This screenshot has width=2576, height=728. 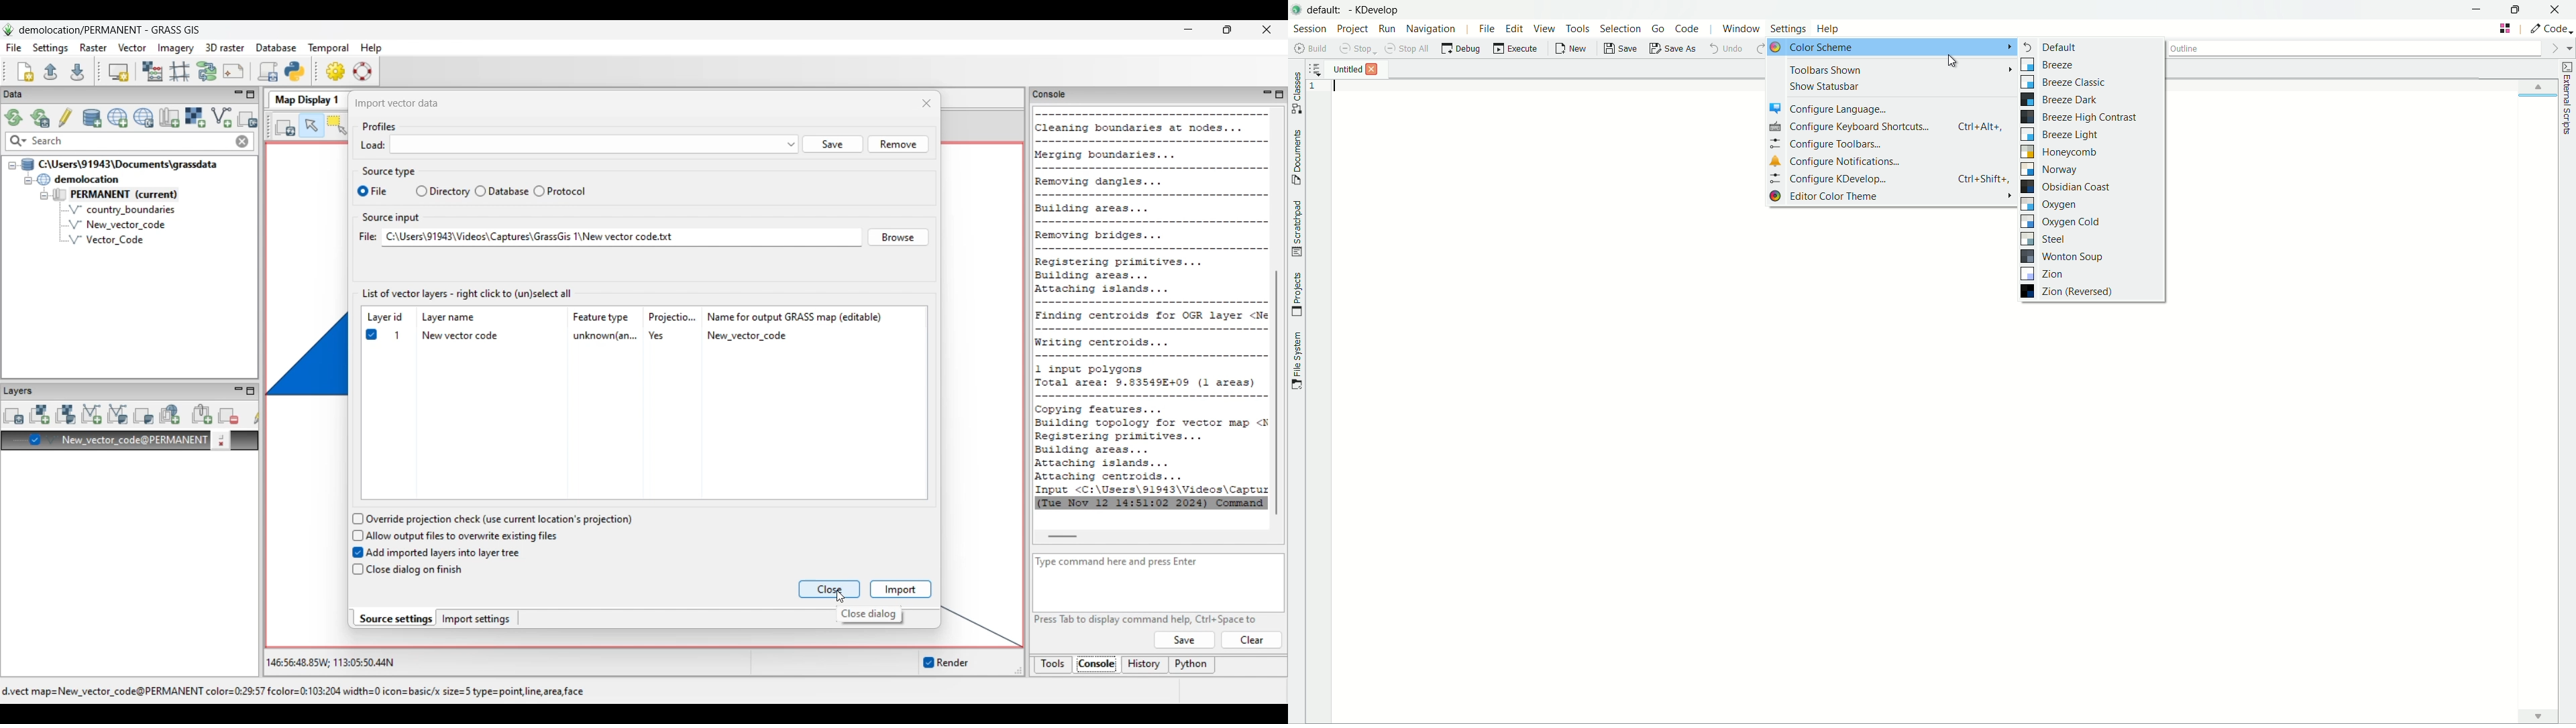 I want to click on toggle projects, so click(x=1297, y=294).